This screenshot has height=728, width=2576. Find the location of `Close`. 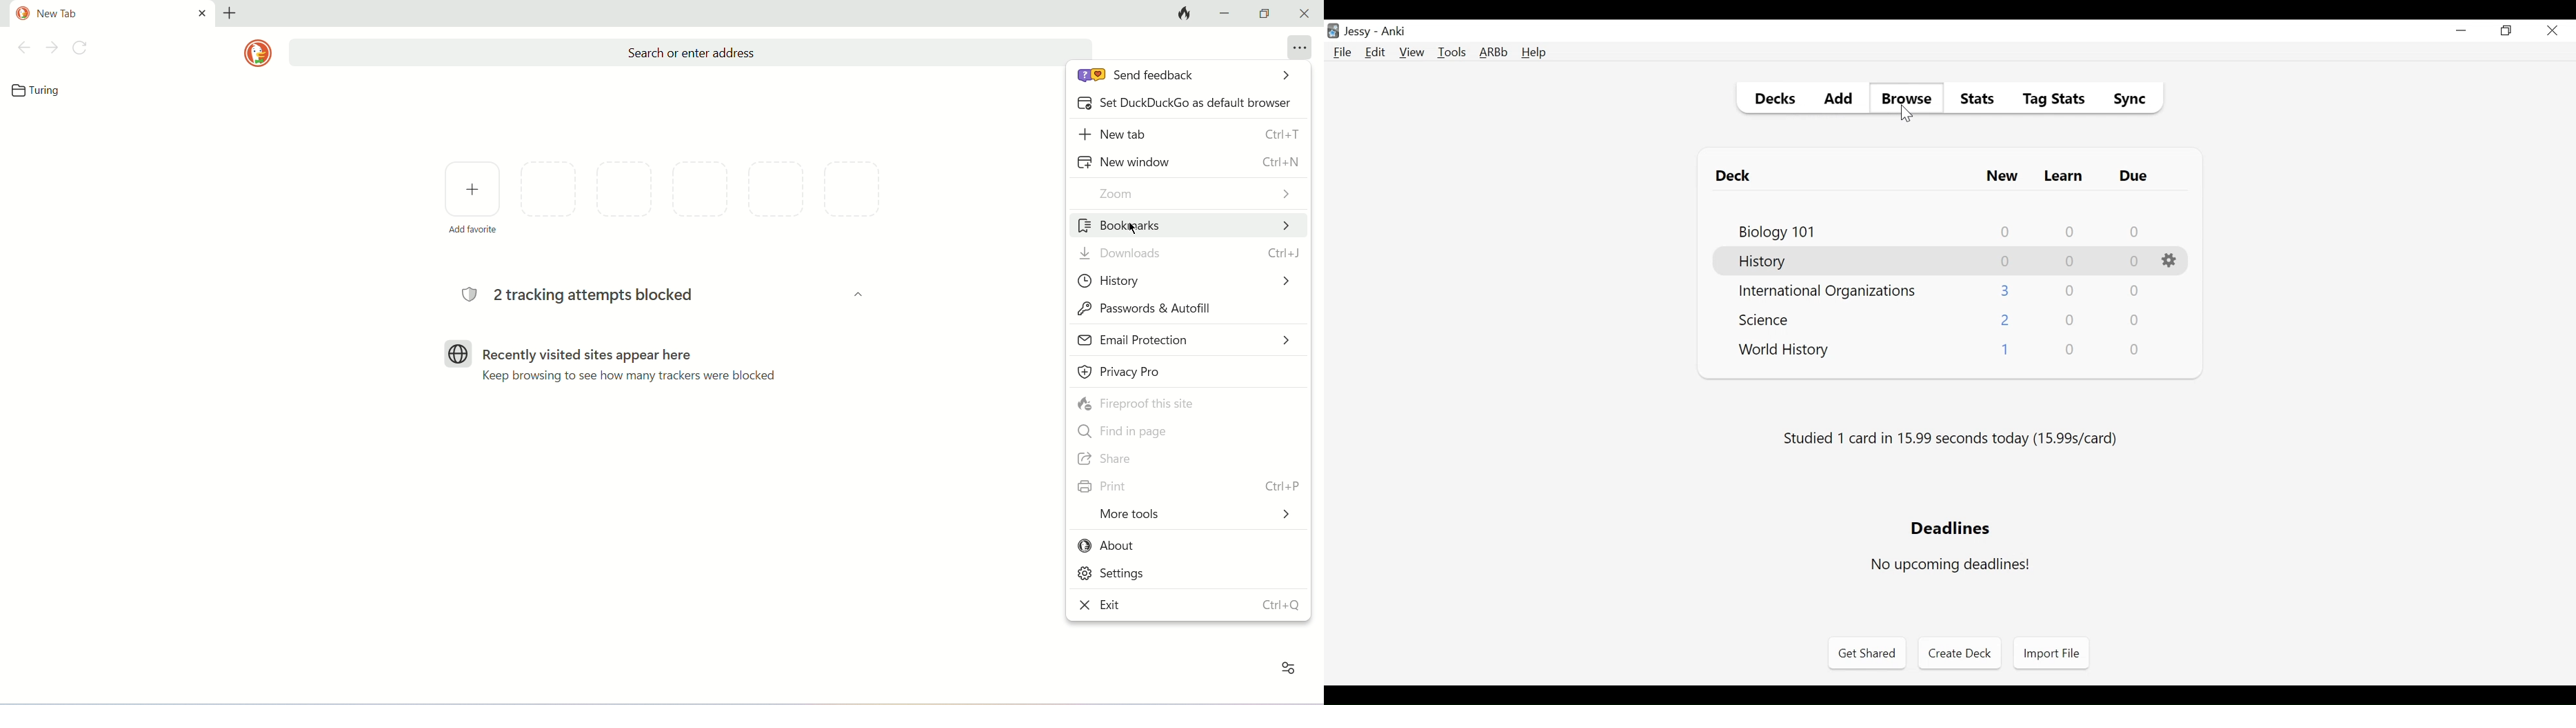

Close is located at coordinates (2551, 30).